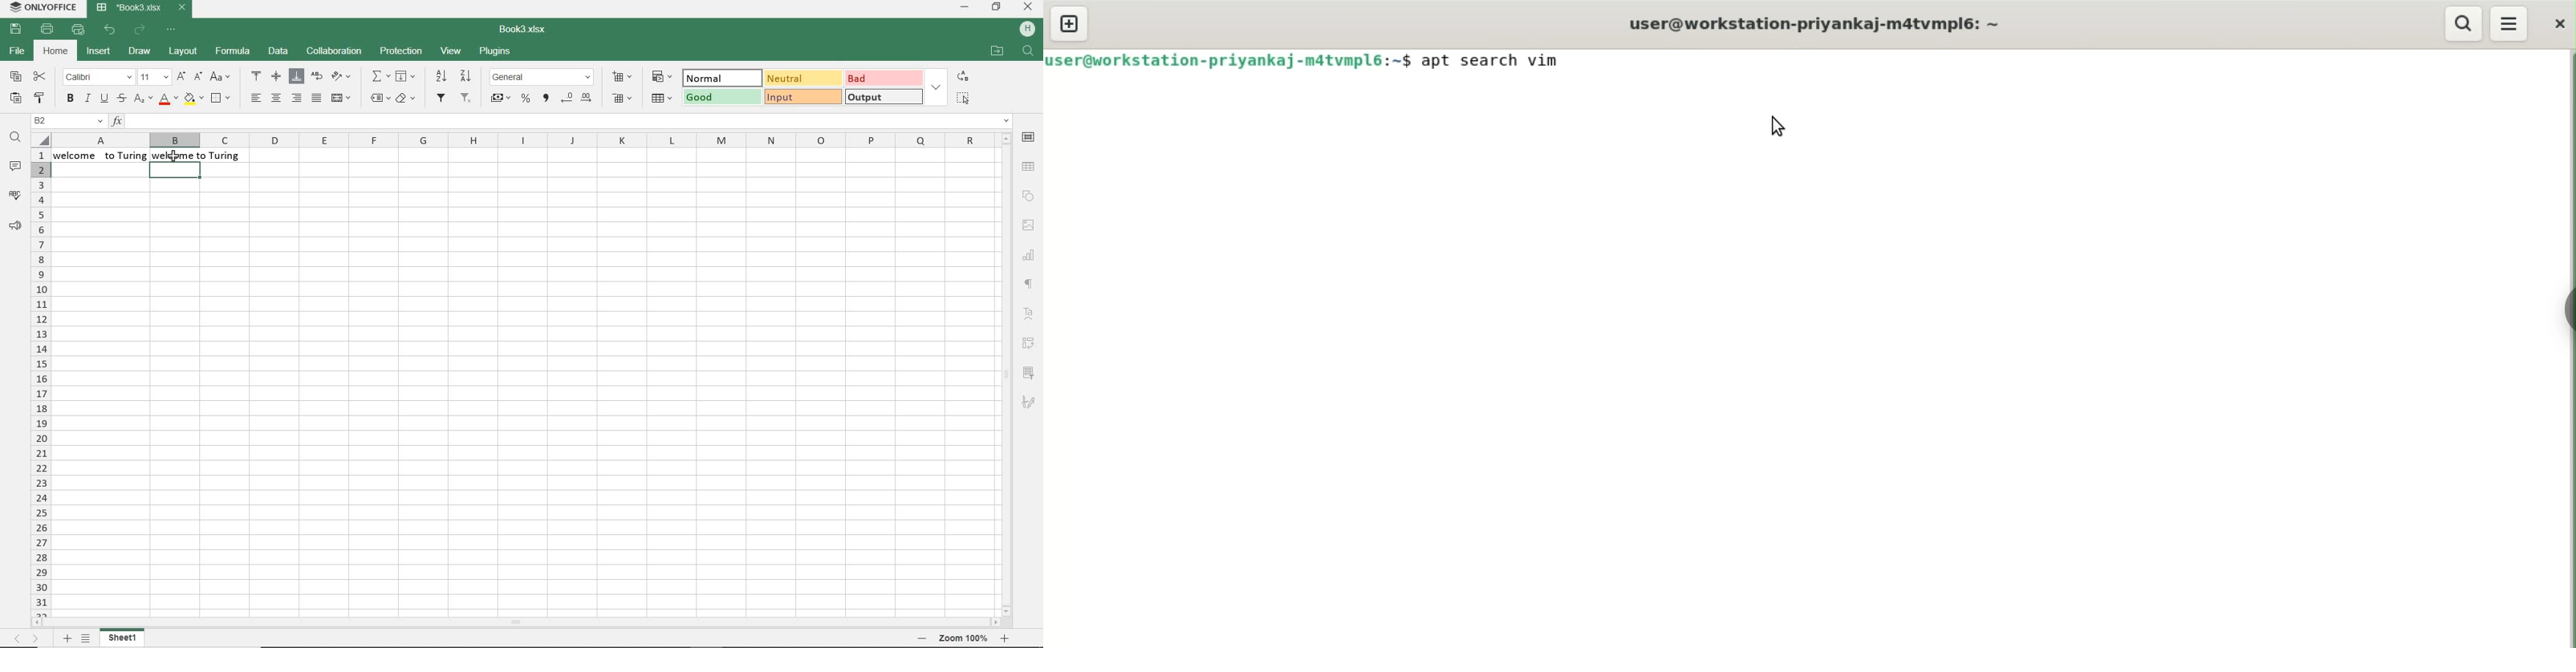  Describe the element at coordinates (2464, 24) in the screenshot. I see `search` at that location.